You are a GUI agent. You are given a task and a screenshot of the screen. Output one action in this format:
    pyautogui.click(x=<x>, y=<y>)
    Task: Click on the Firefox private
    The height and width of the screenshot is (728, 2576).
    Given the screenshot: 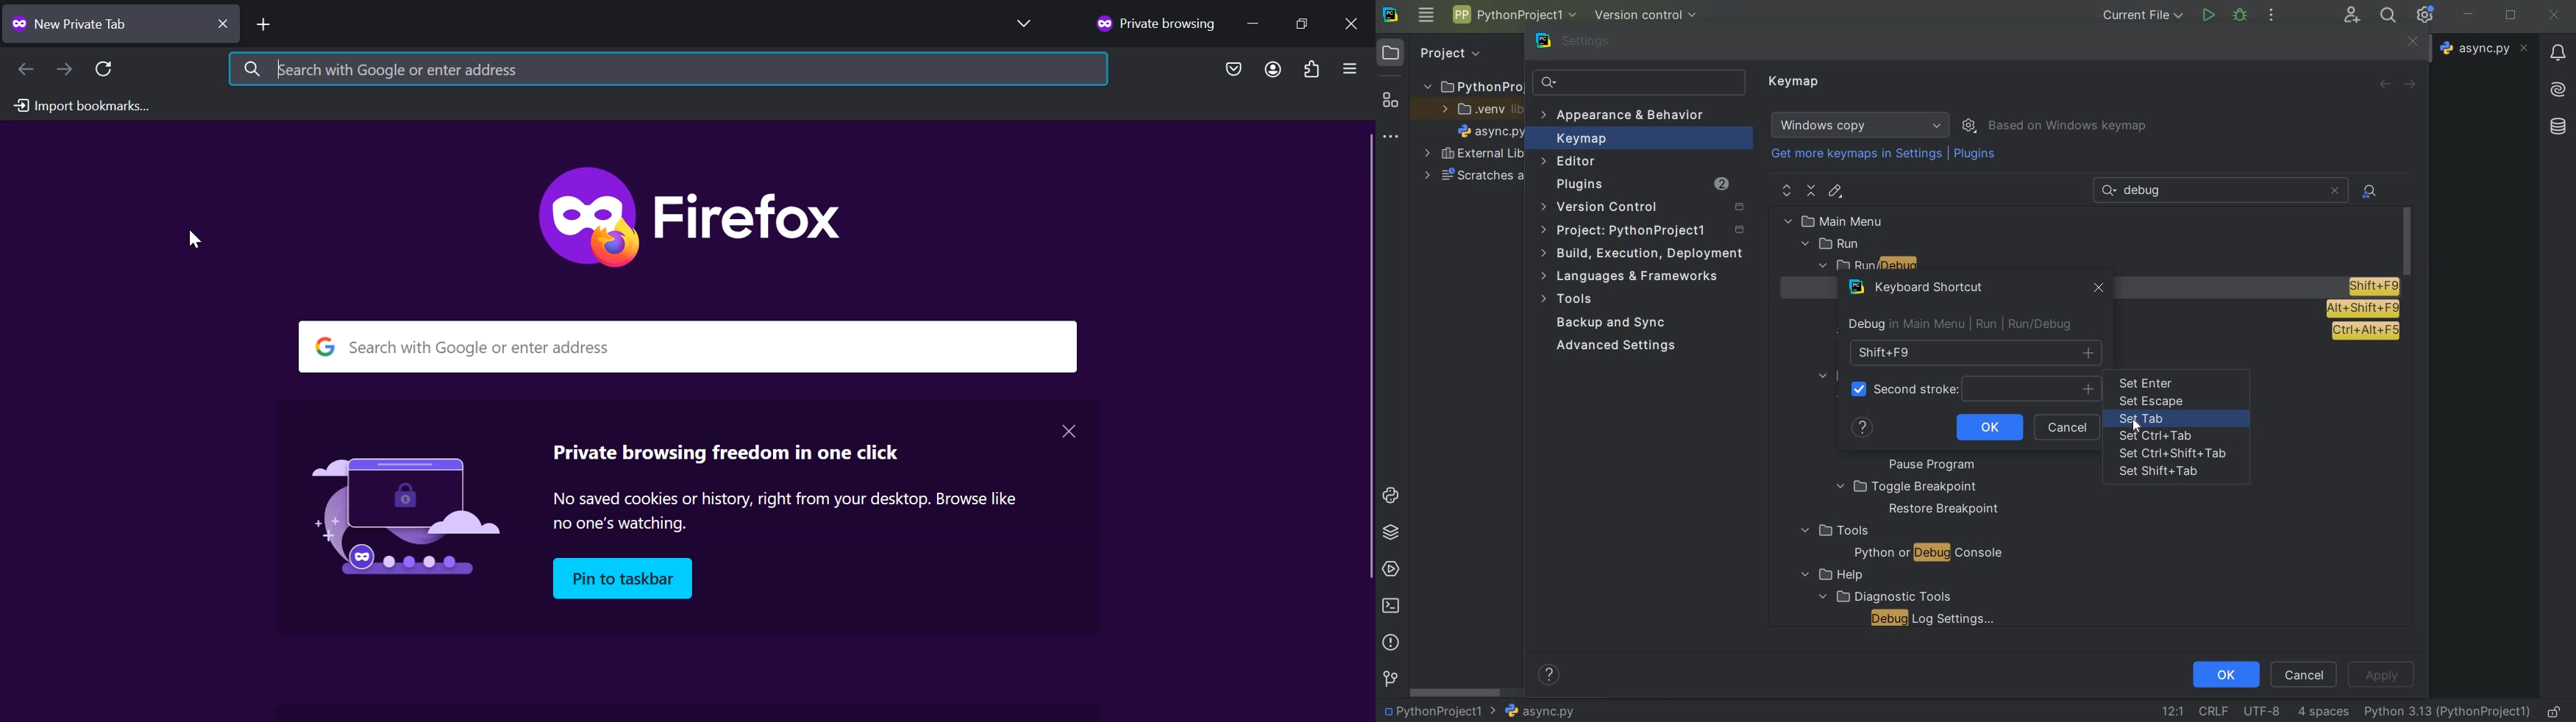 What is the action you would take?
    pyautogui.click(x=690, y=218)
    